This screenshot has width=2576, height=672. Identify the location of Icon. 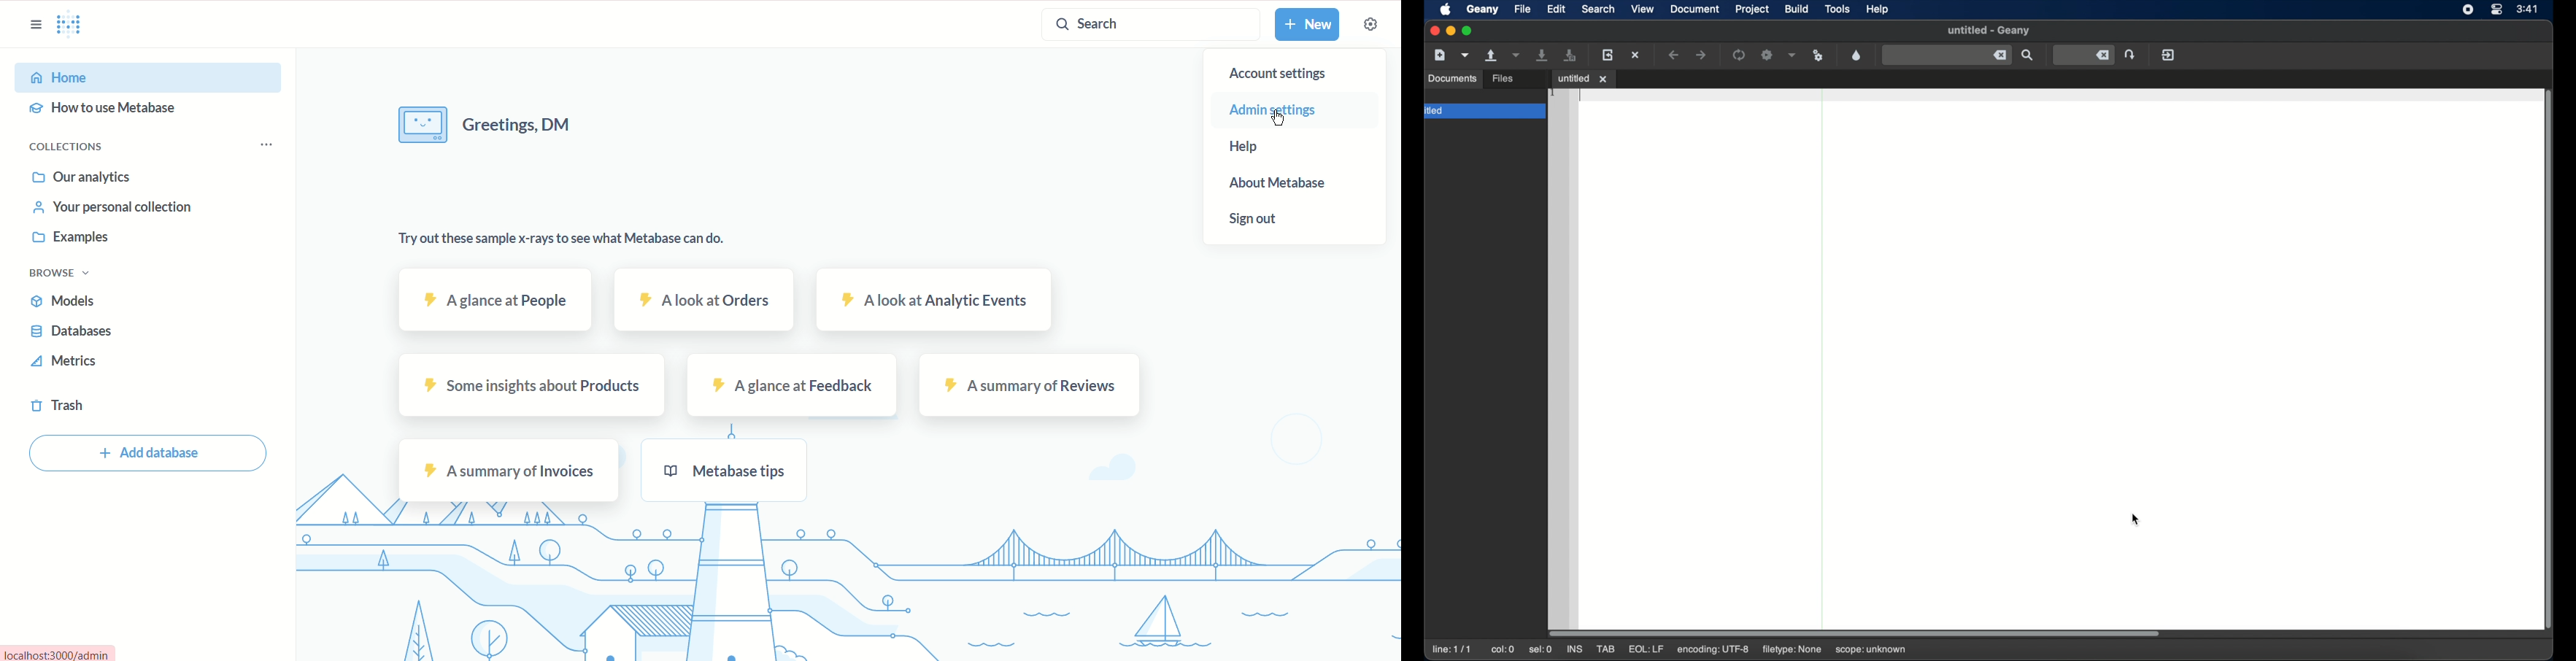
(421, 125).